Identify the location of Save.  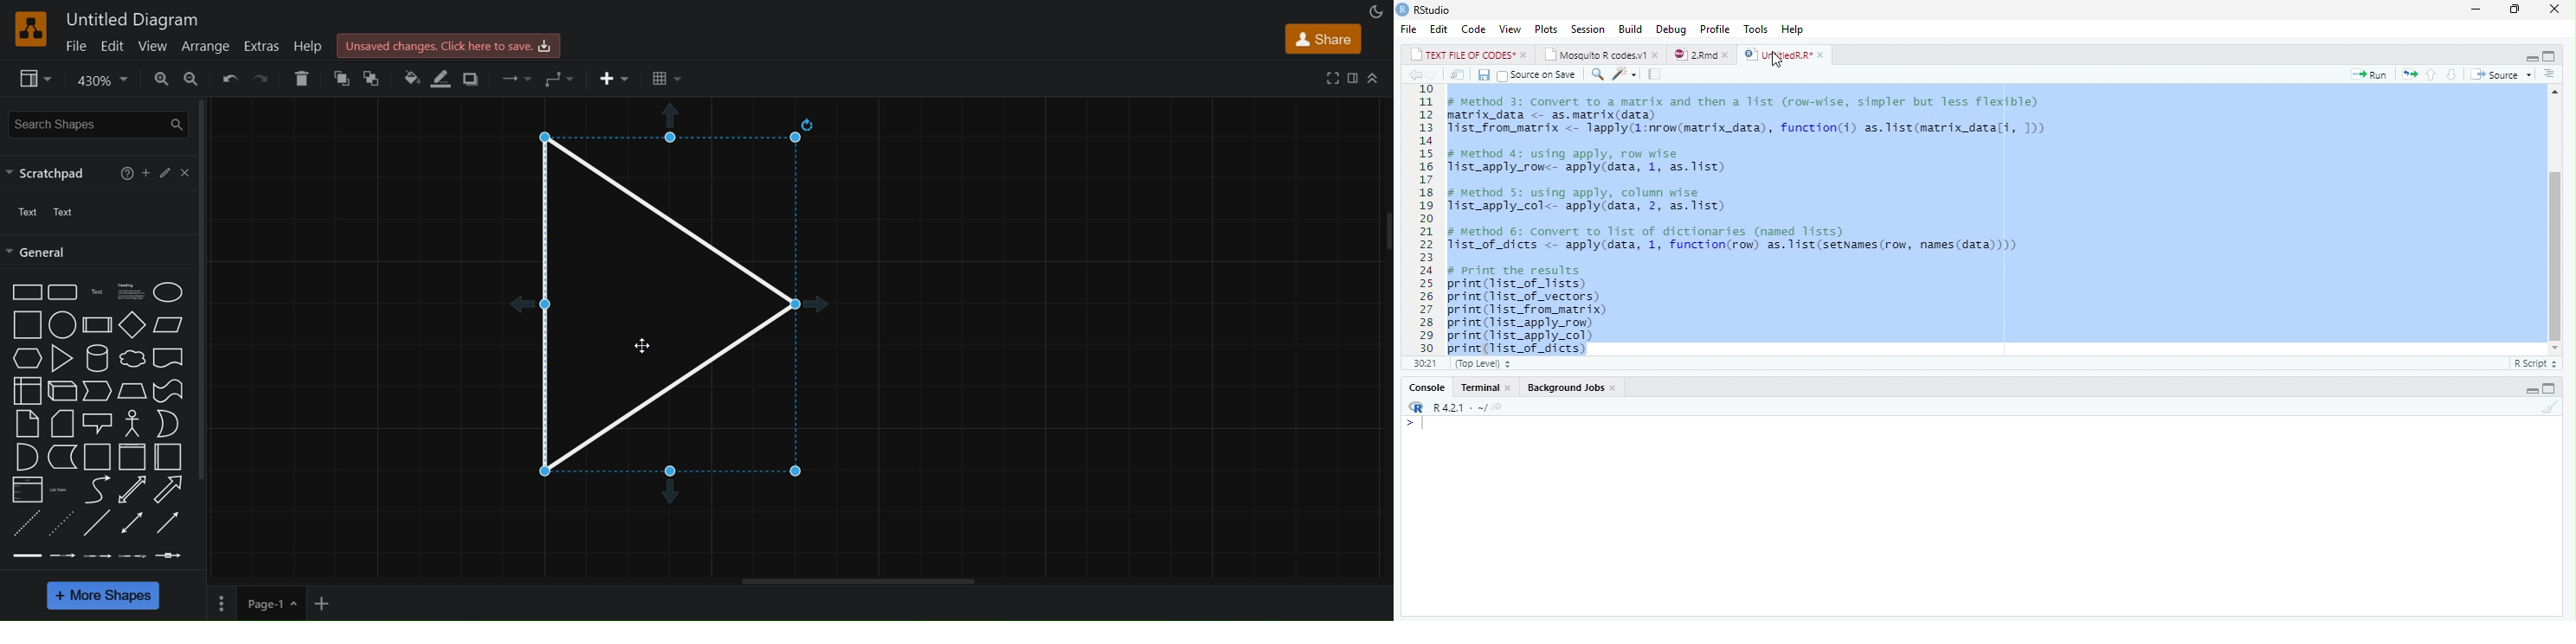
(1483, 75).